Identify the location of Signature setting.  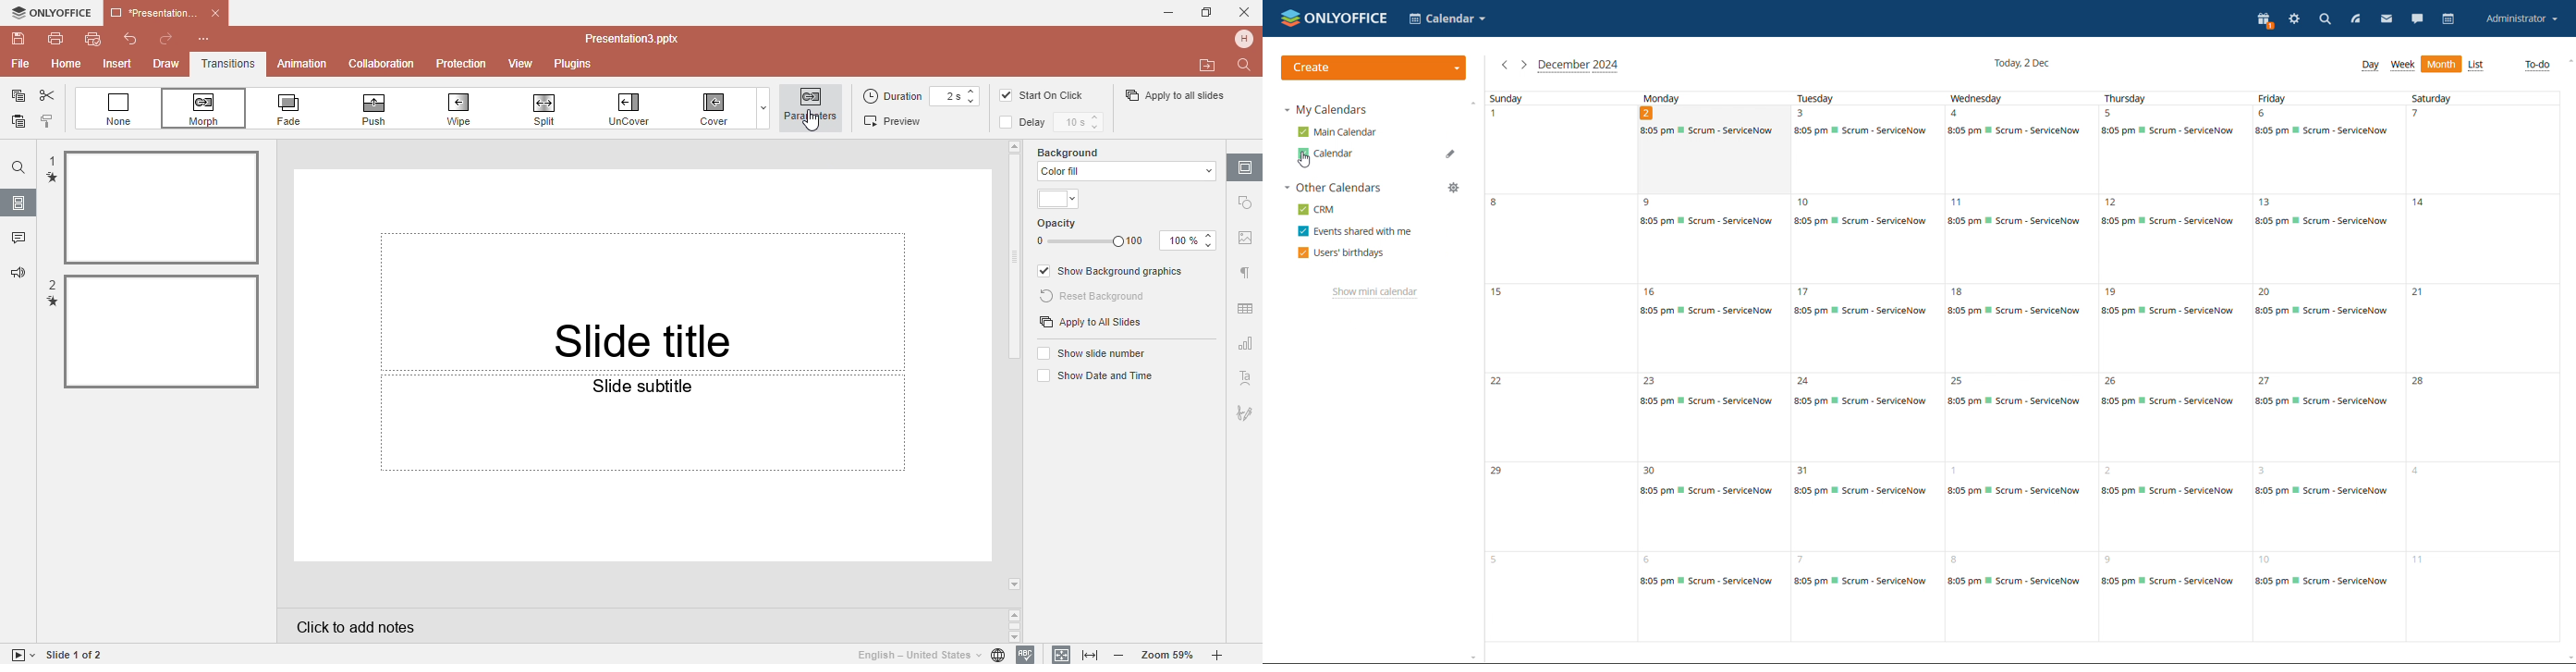
(1244, 410).